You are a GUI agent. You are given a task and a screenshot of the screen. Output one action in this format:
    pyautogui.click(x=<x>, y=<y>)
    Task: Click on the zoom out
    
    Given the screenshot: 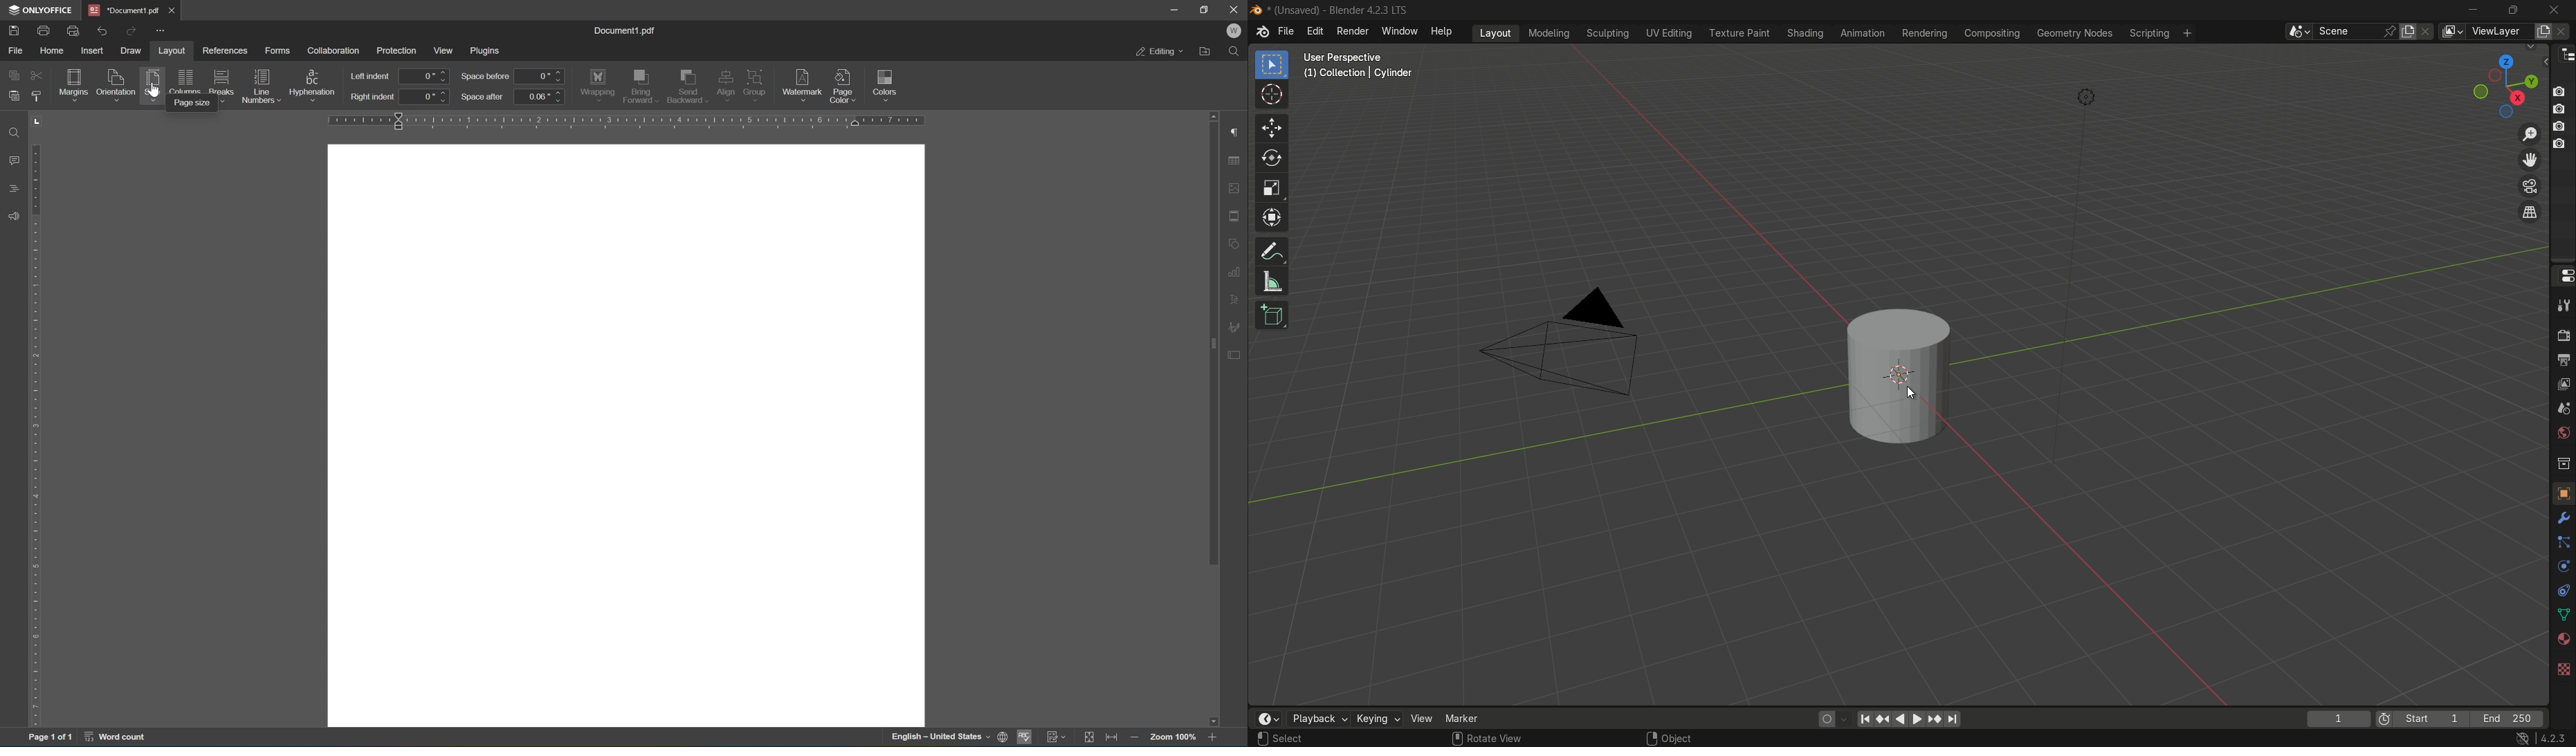 What is the action you would take?
    pyautogui.click(x=1134, y=738)
    